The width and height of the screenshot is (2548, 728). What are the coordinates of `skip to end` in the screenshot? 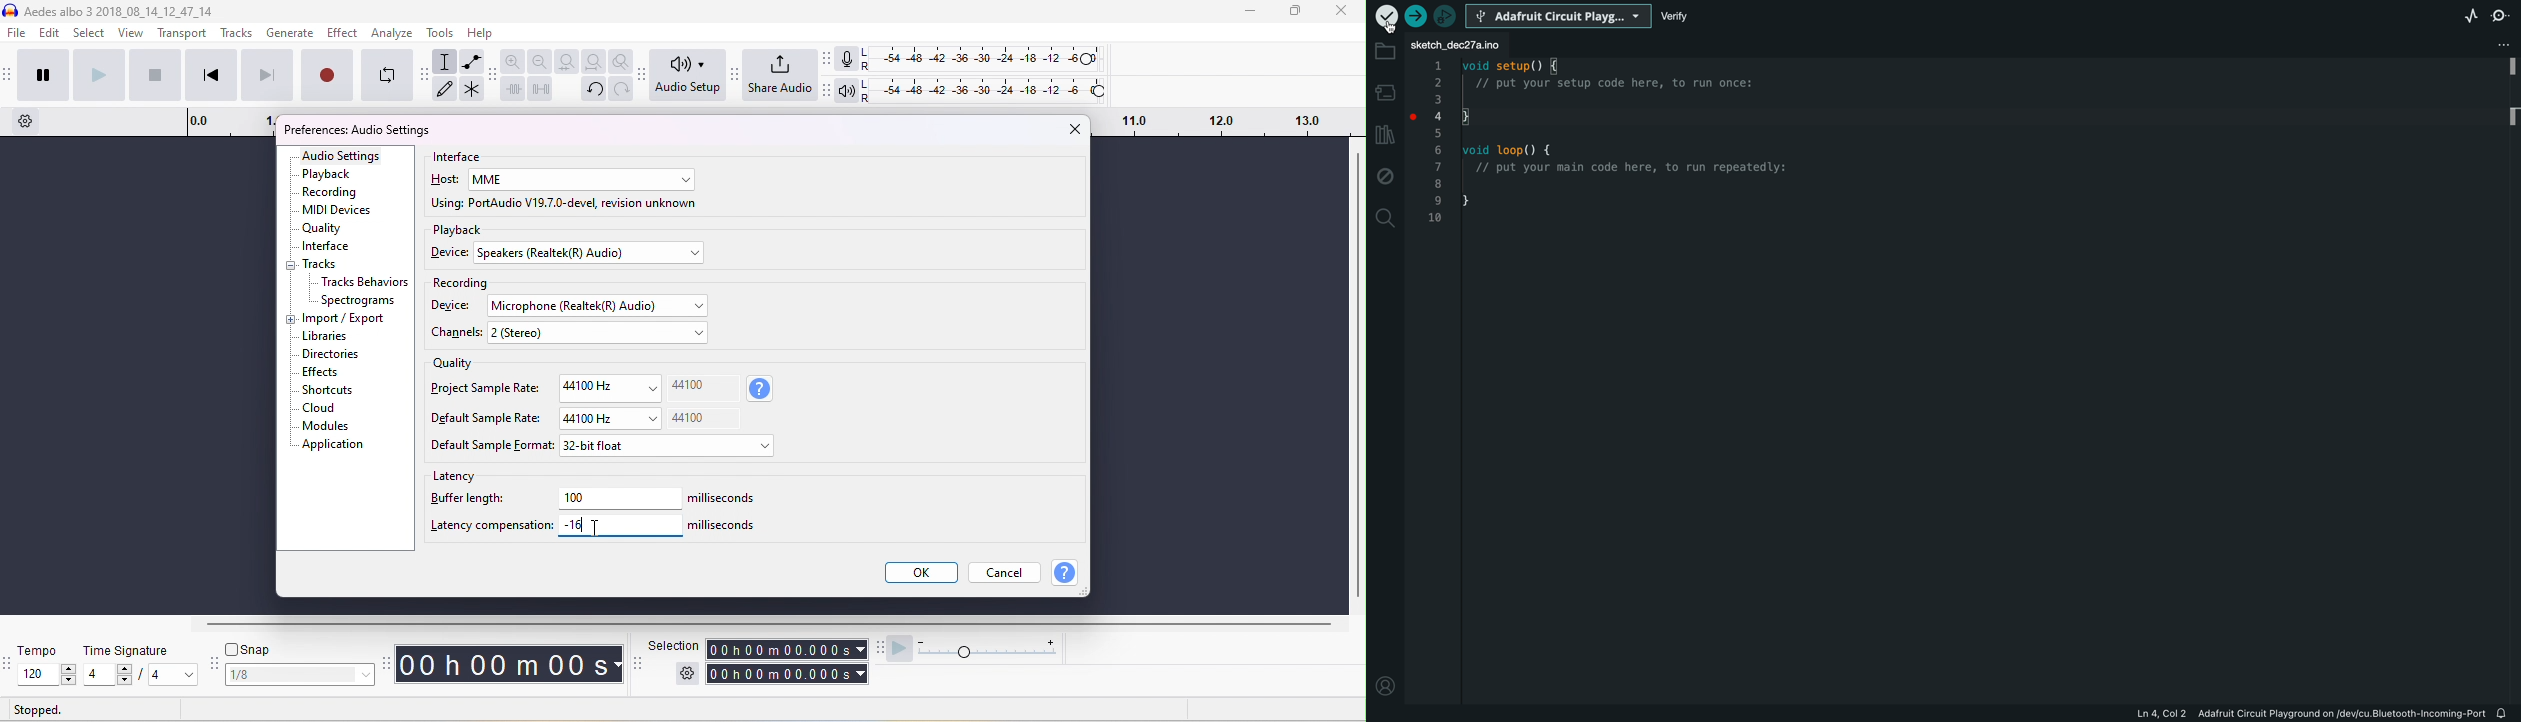 It's located at (266, 74).